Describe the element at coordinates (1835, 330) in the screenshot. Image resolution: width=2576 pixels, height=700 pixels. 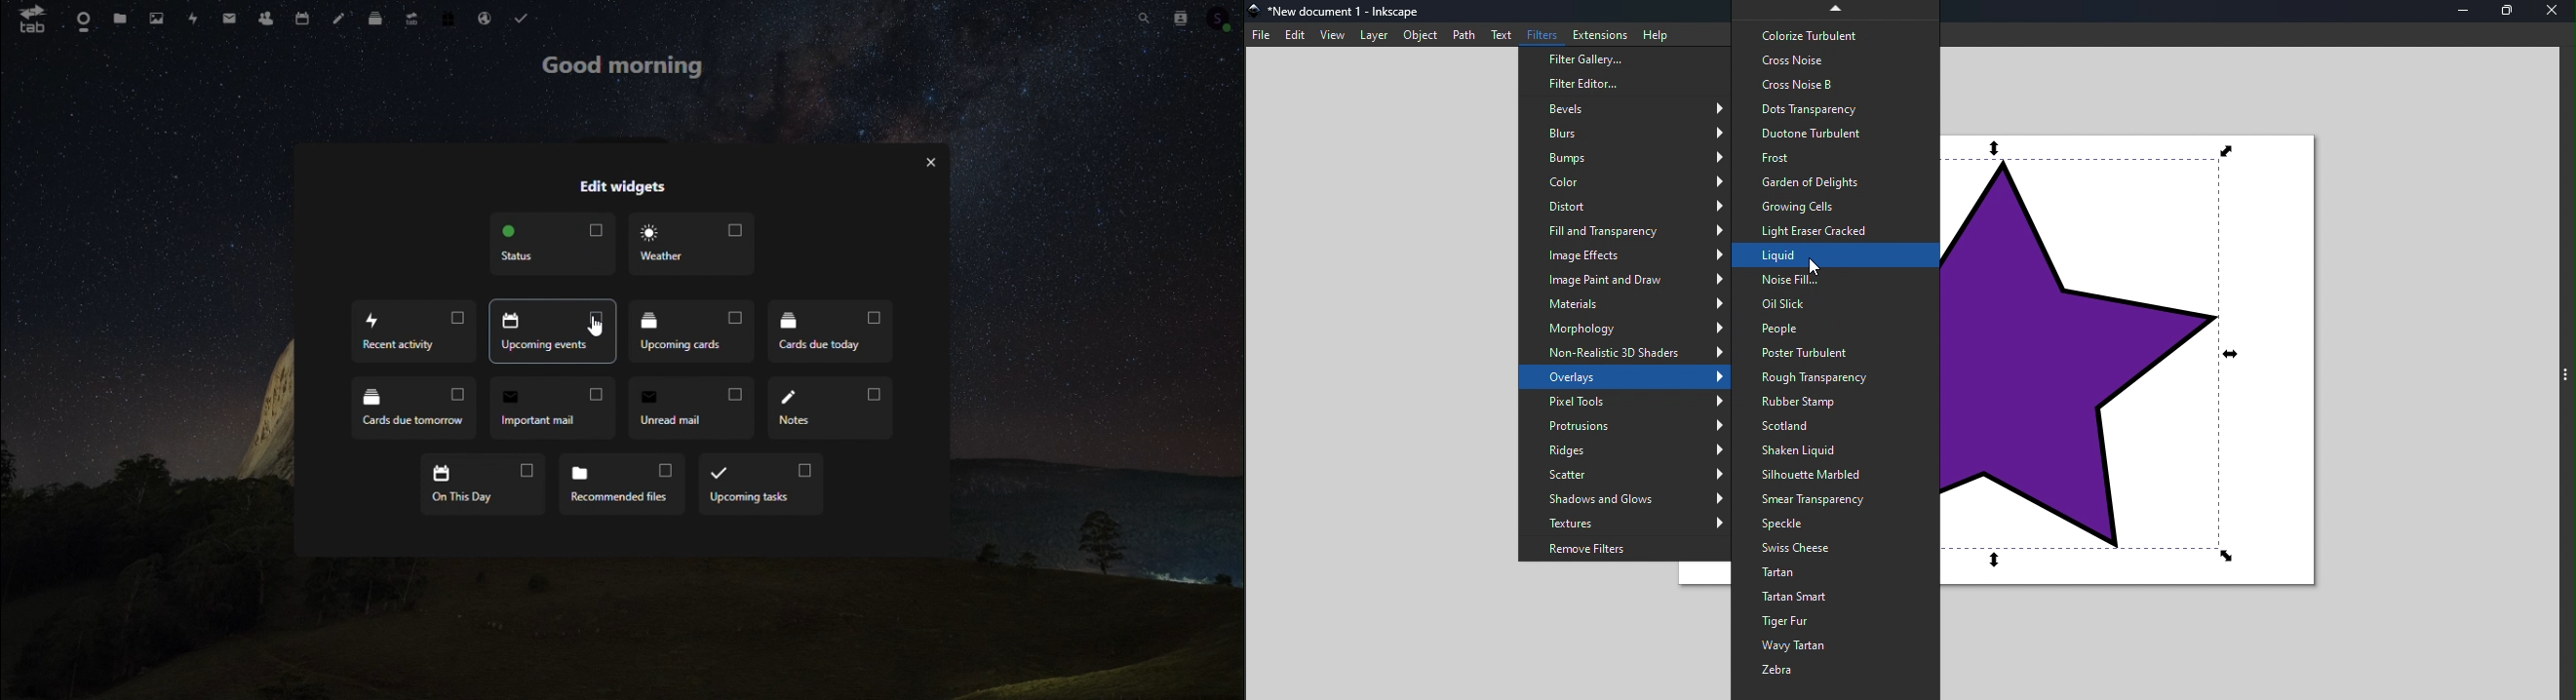
I see `People` at that location.